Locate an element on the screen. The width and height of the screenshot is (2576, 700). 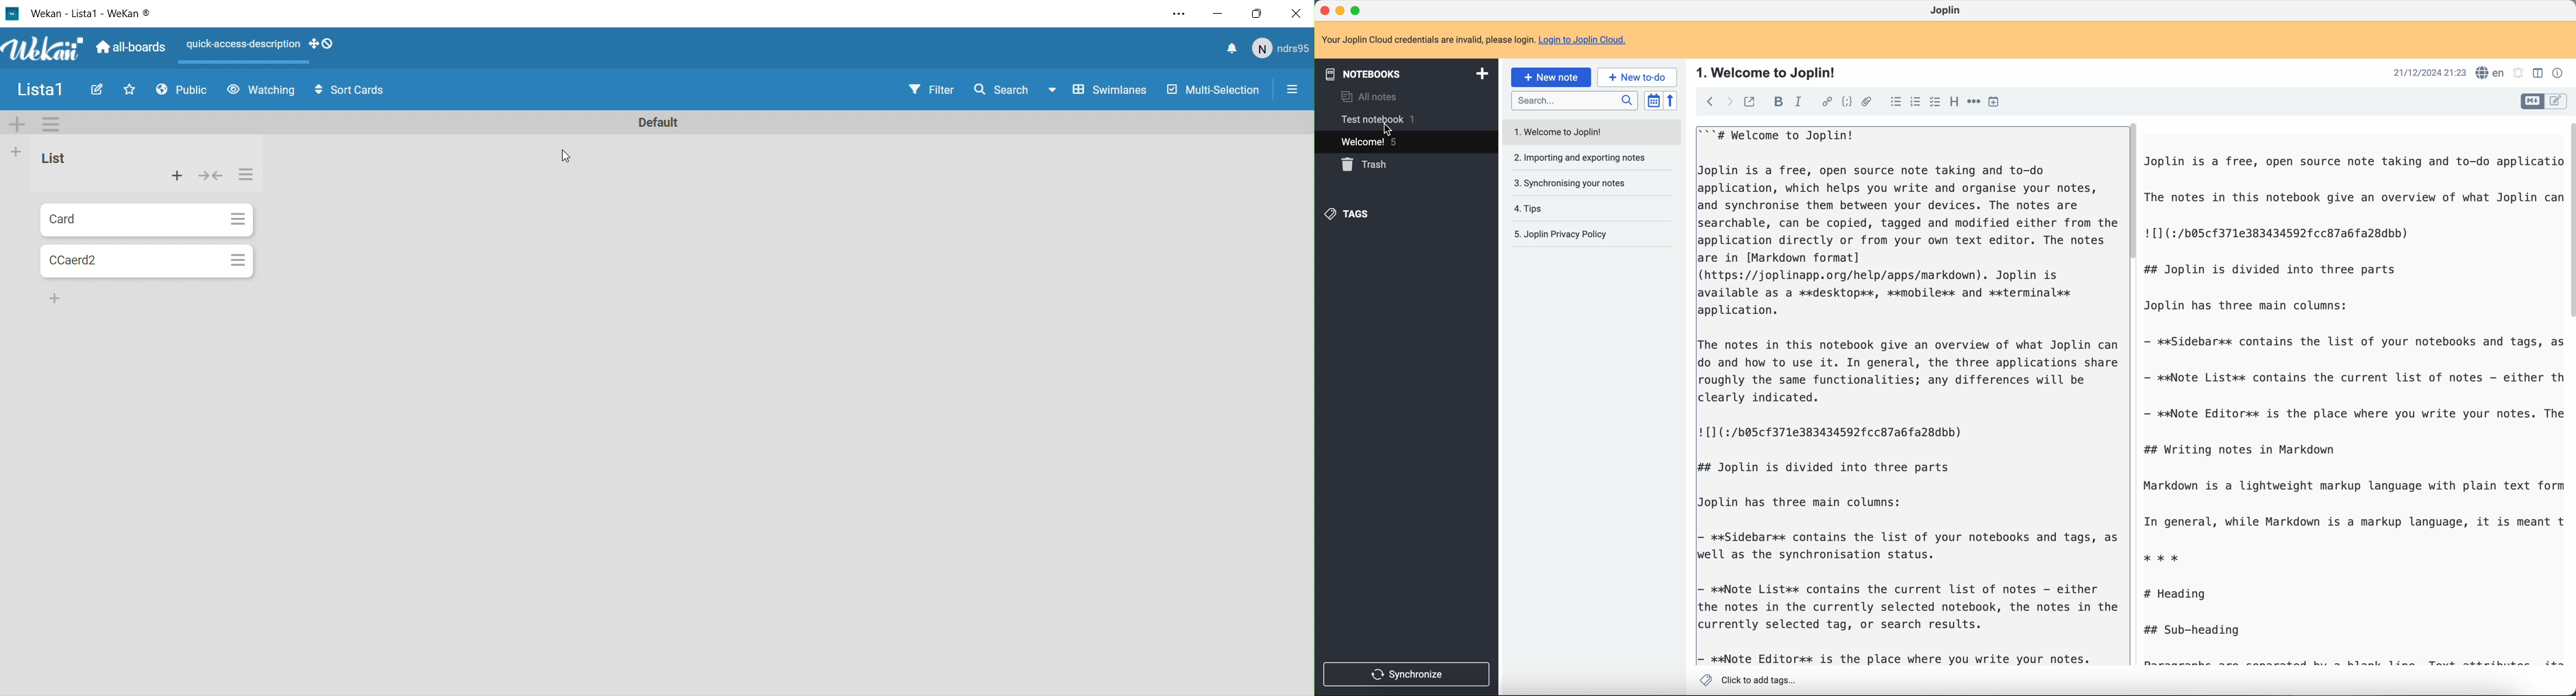
reverse sort order is located at coordinates (1670, 101).